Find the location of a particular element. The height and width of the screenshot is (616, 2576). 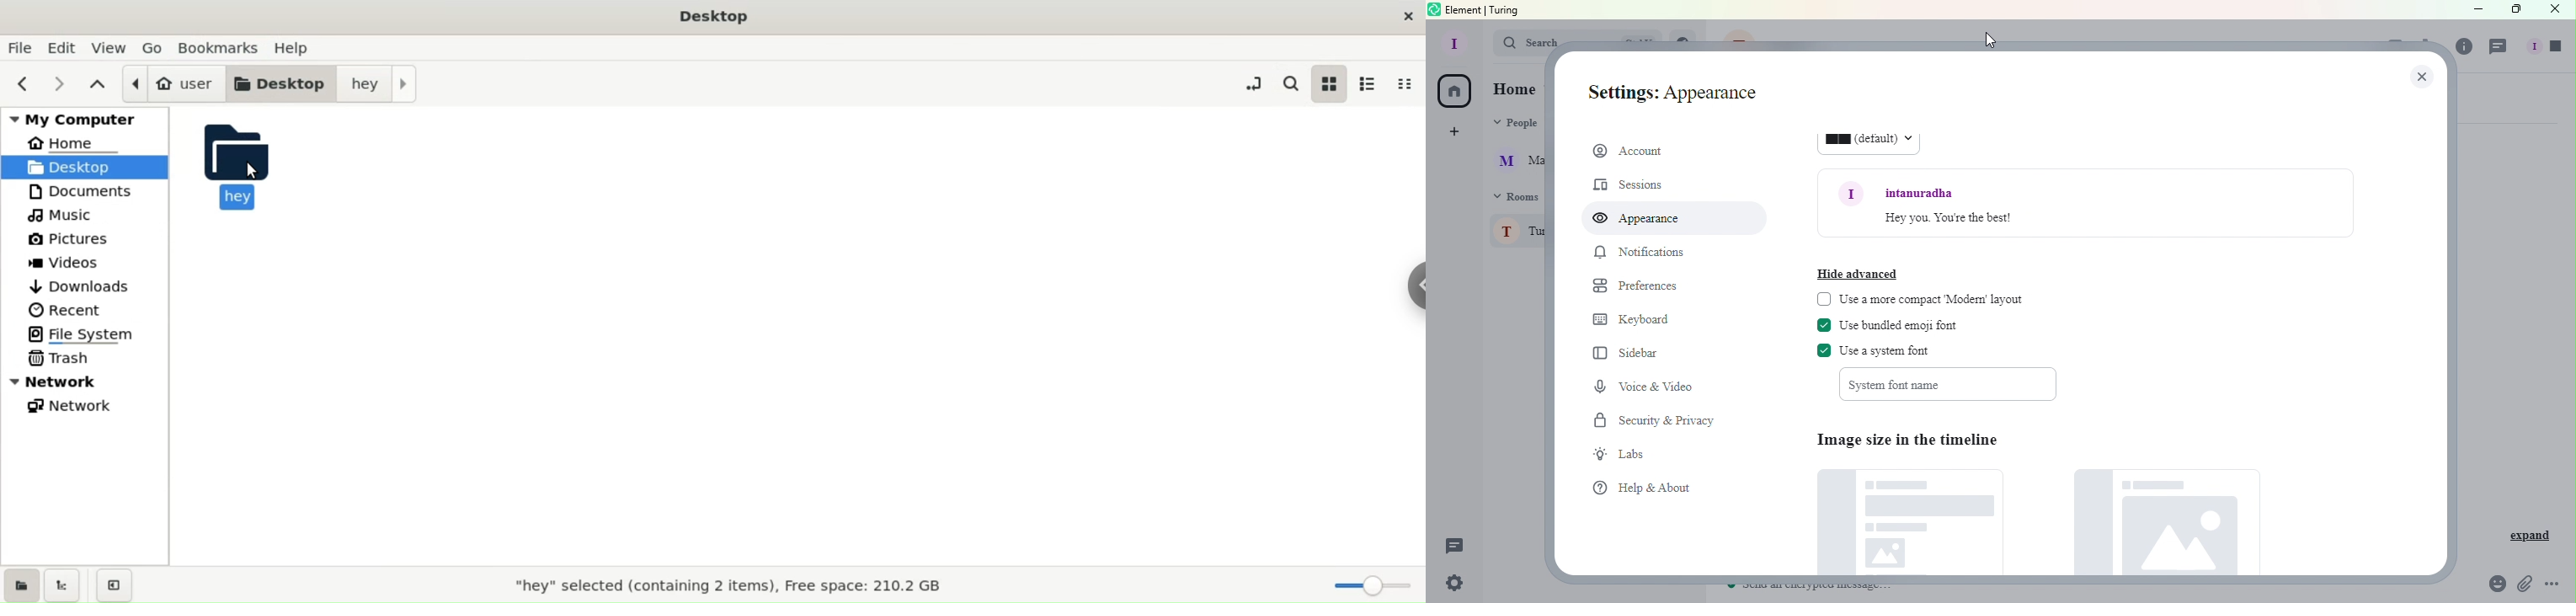

Appearance is located at coordinates (1671, 219).